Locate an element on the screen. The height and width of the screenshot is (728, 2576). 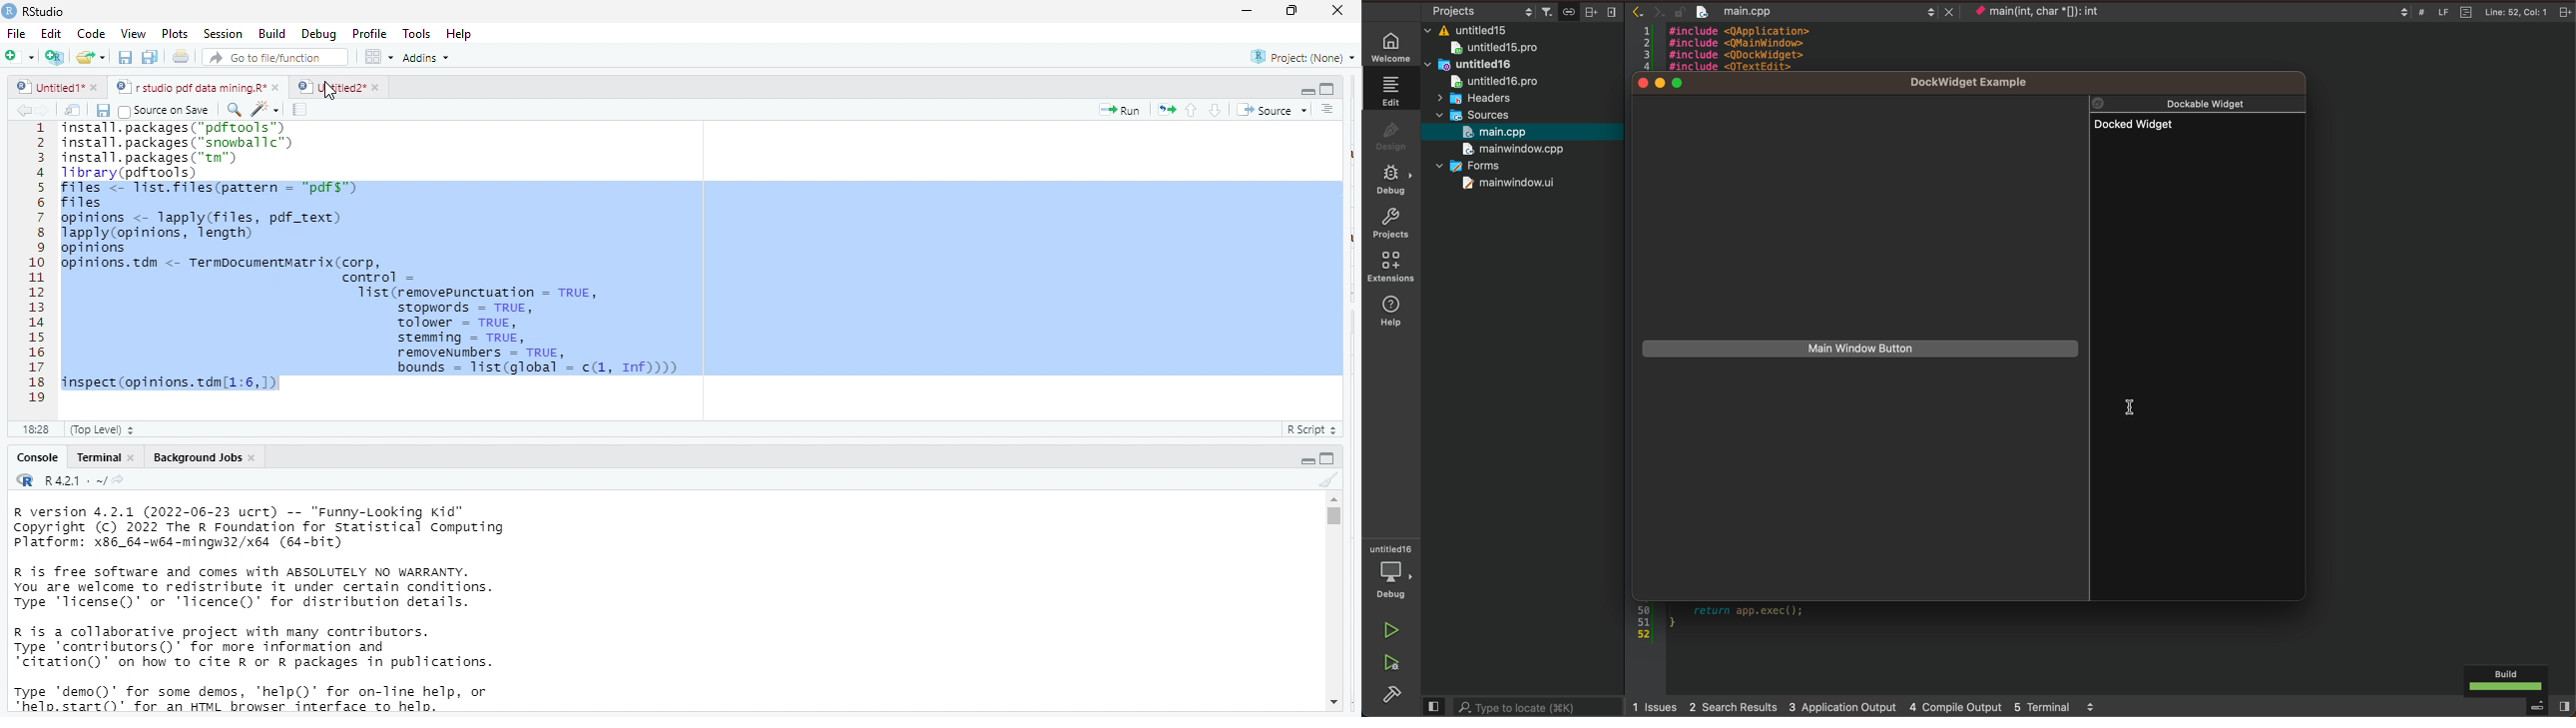
go back to the previous source location is located at coordinates (24, 110).